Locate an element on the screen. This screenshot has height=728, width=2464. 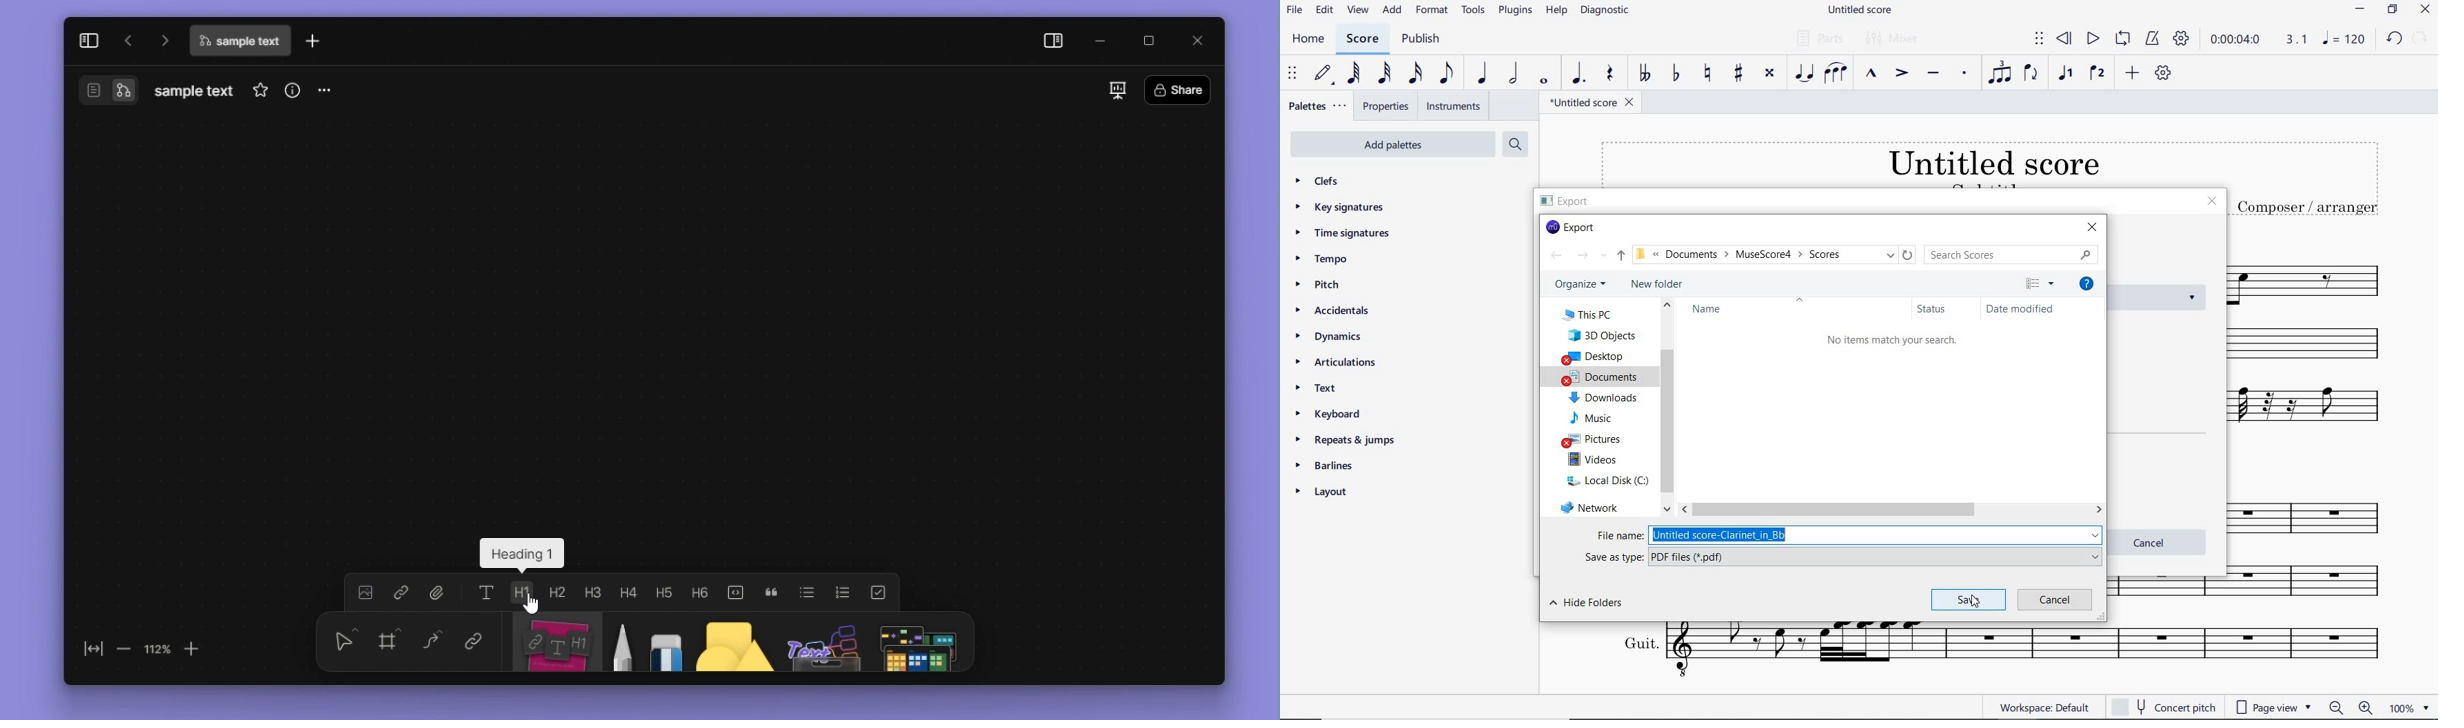
NOTE is located at coordinates (2344, 38).